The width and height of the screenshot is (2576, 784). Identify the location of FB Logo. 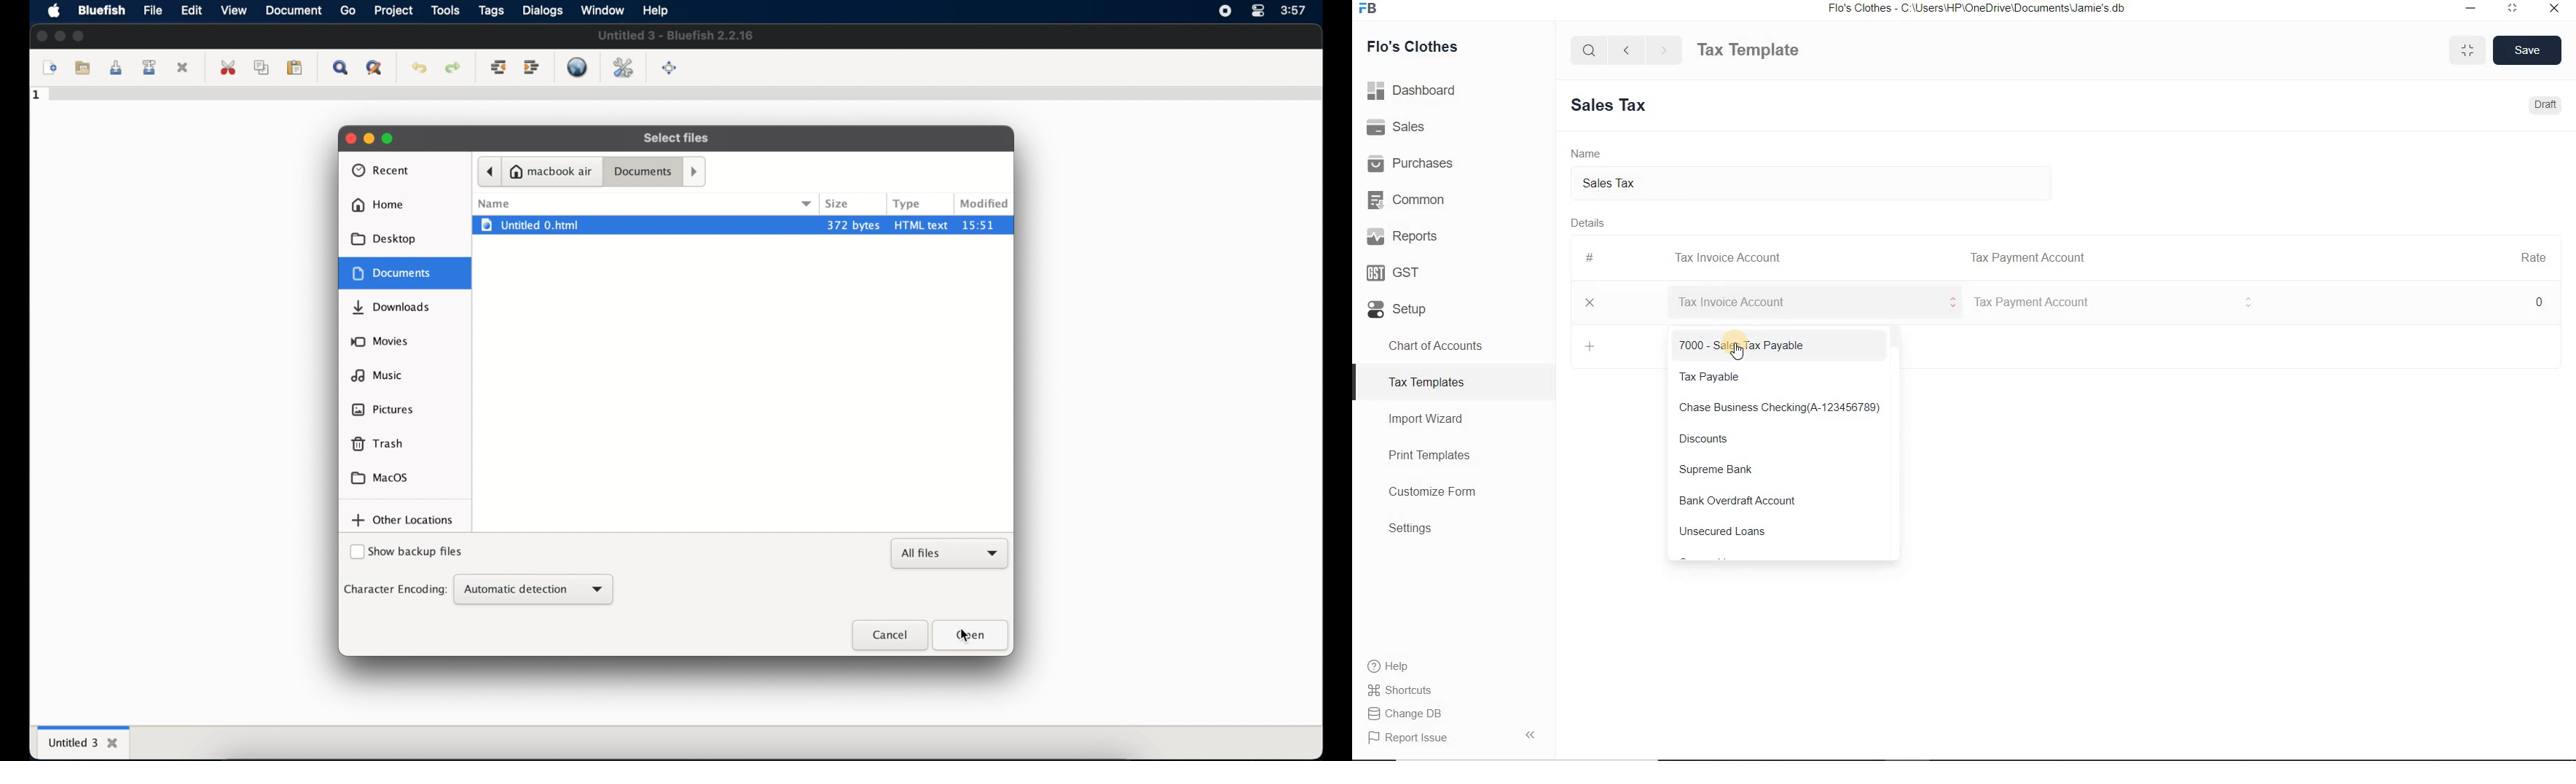
(1367, 9).